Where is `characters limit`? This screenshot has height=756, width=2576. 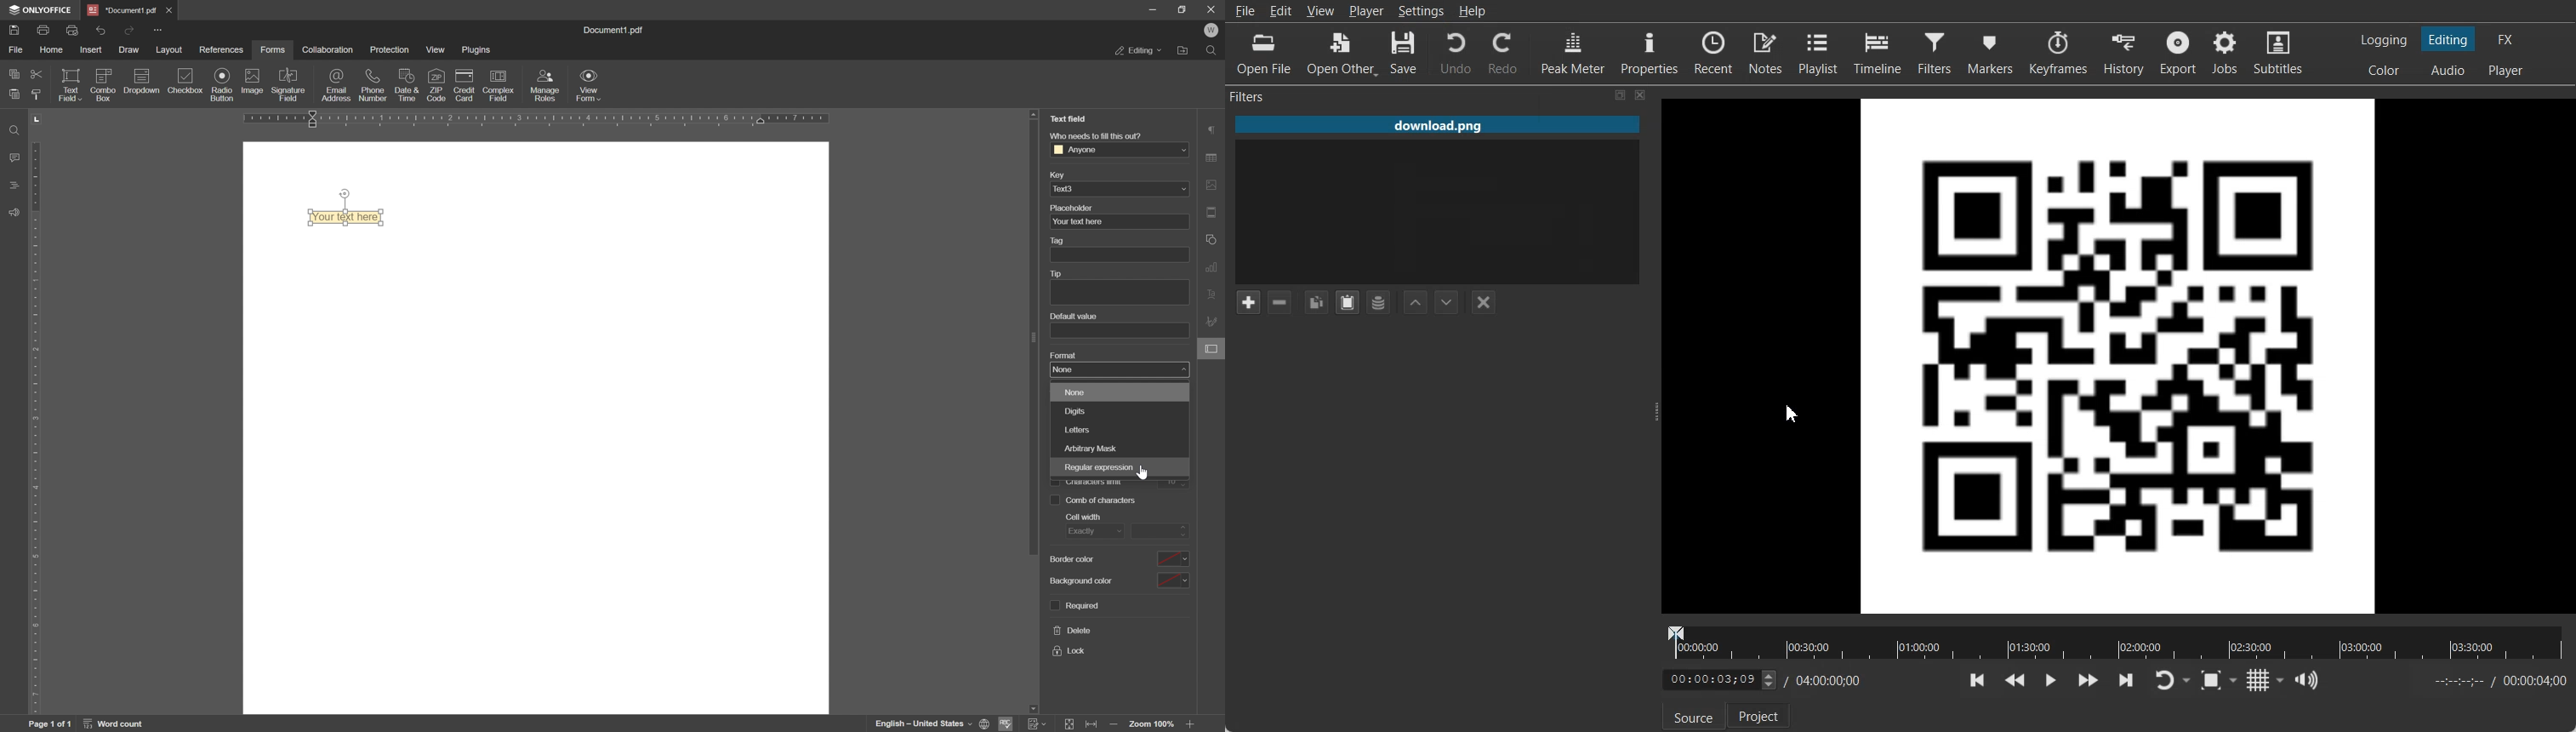 characters limit is located at coordinates (1095, 483).